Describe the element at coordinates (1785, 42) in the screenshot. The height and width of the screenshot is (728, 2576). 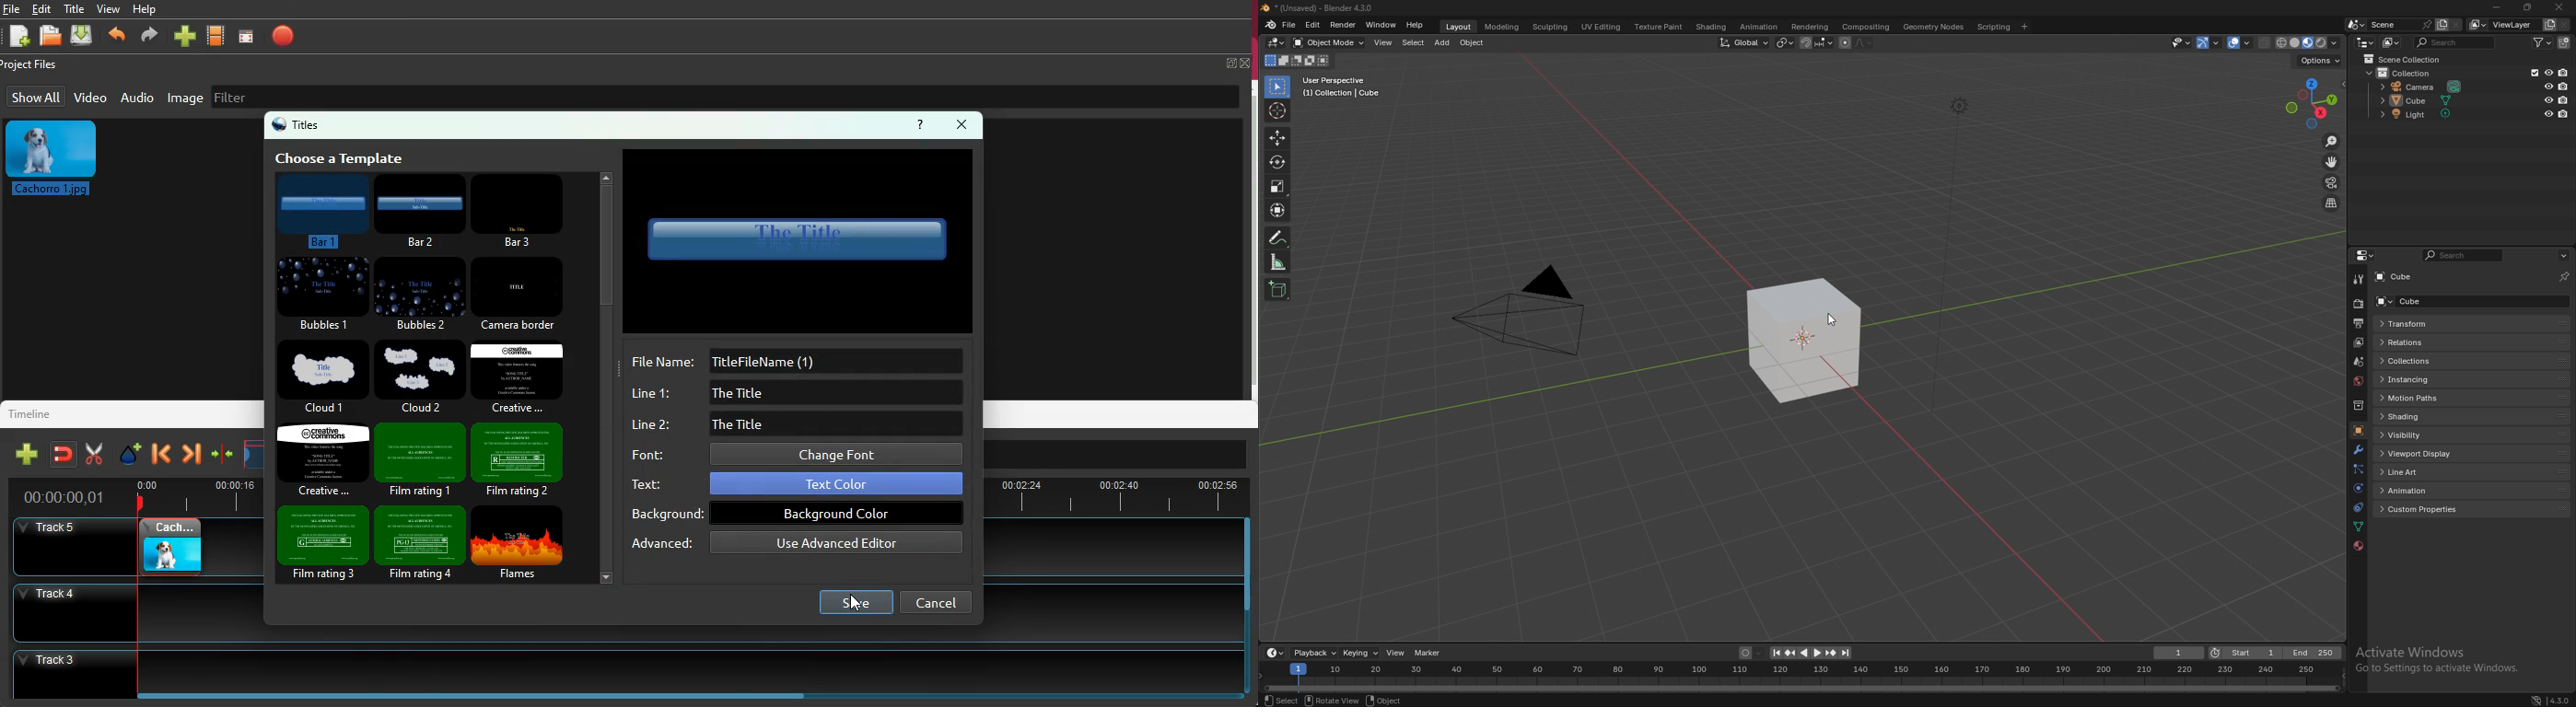
I see `median point` at that location.